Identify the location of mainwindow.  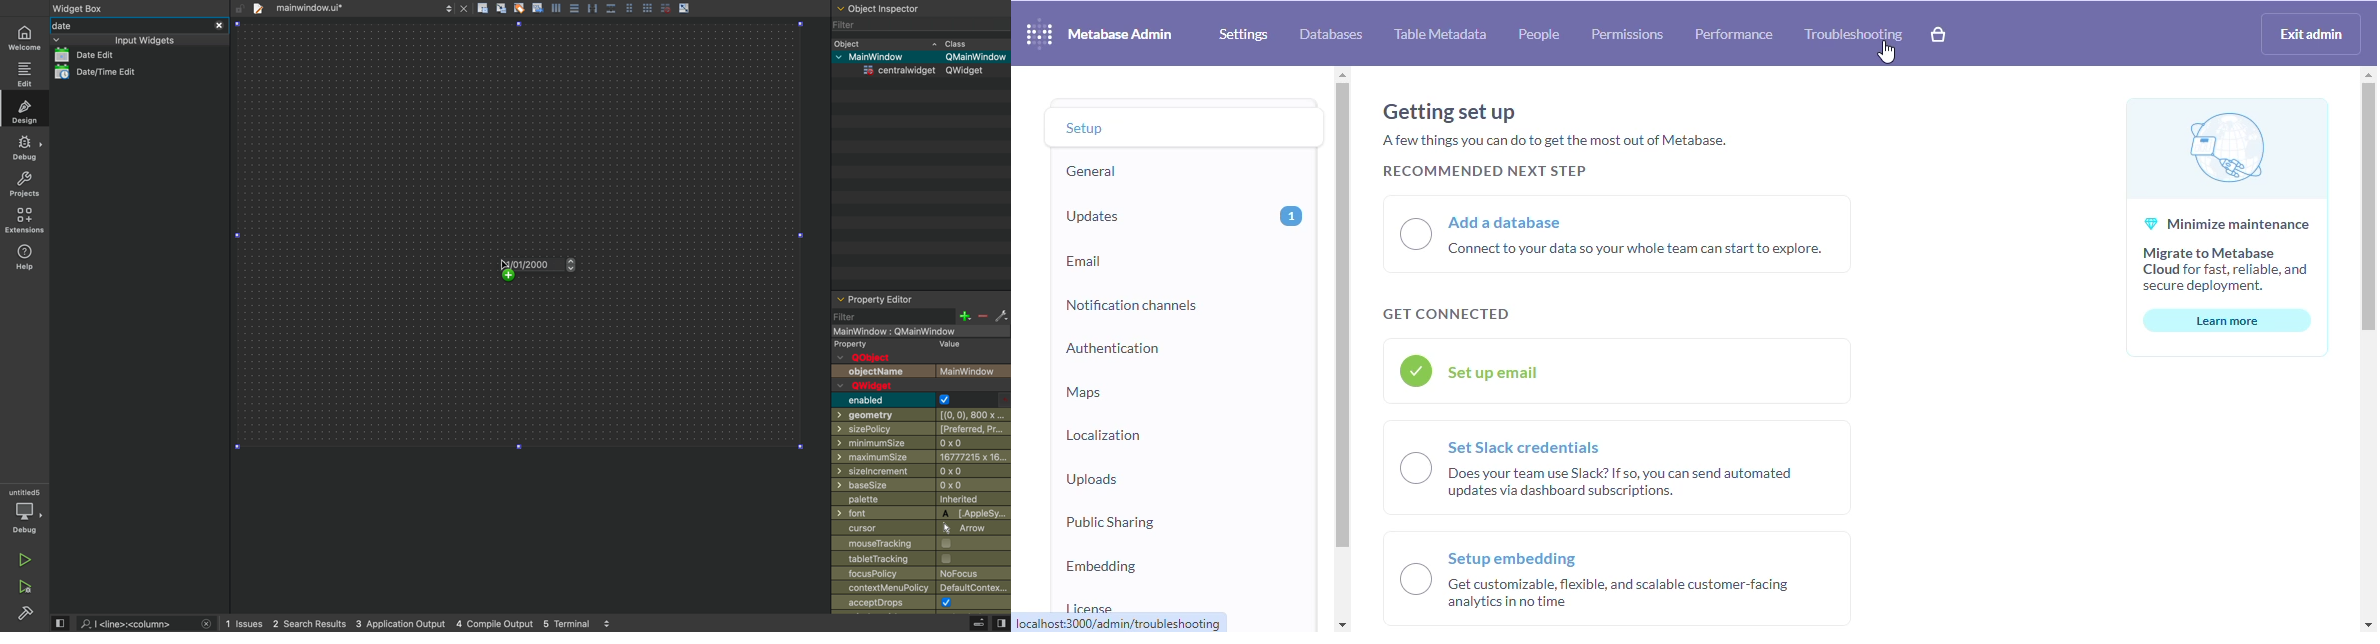
(919, 331).